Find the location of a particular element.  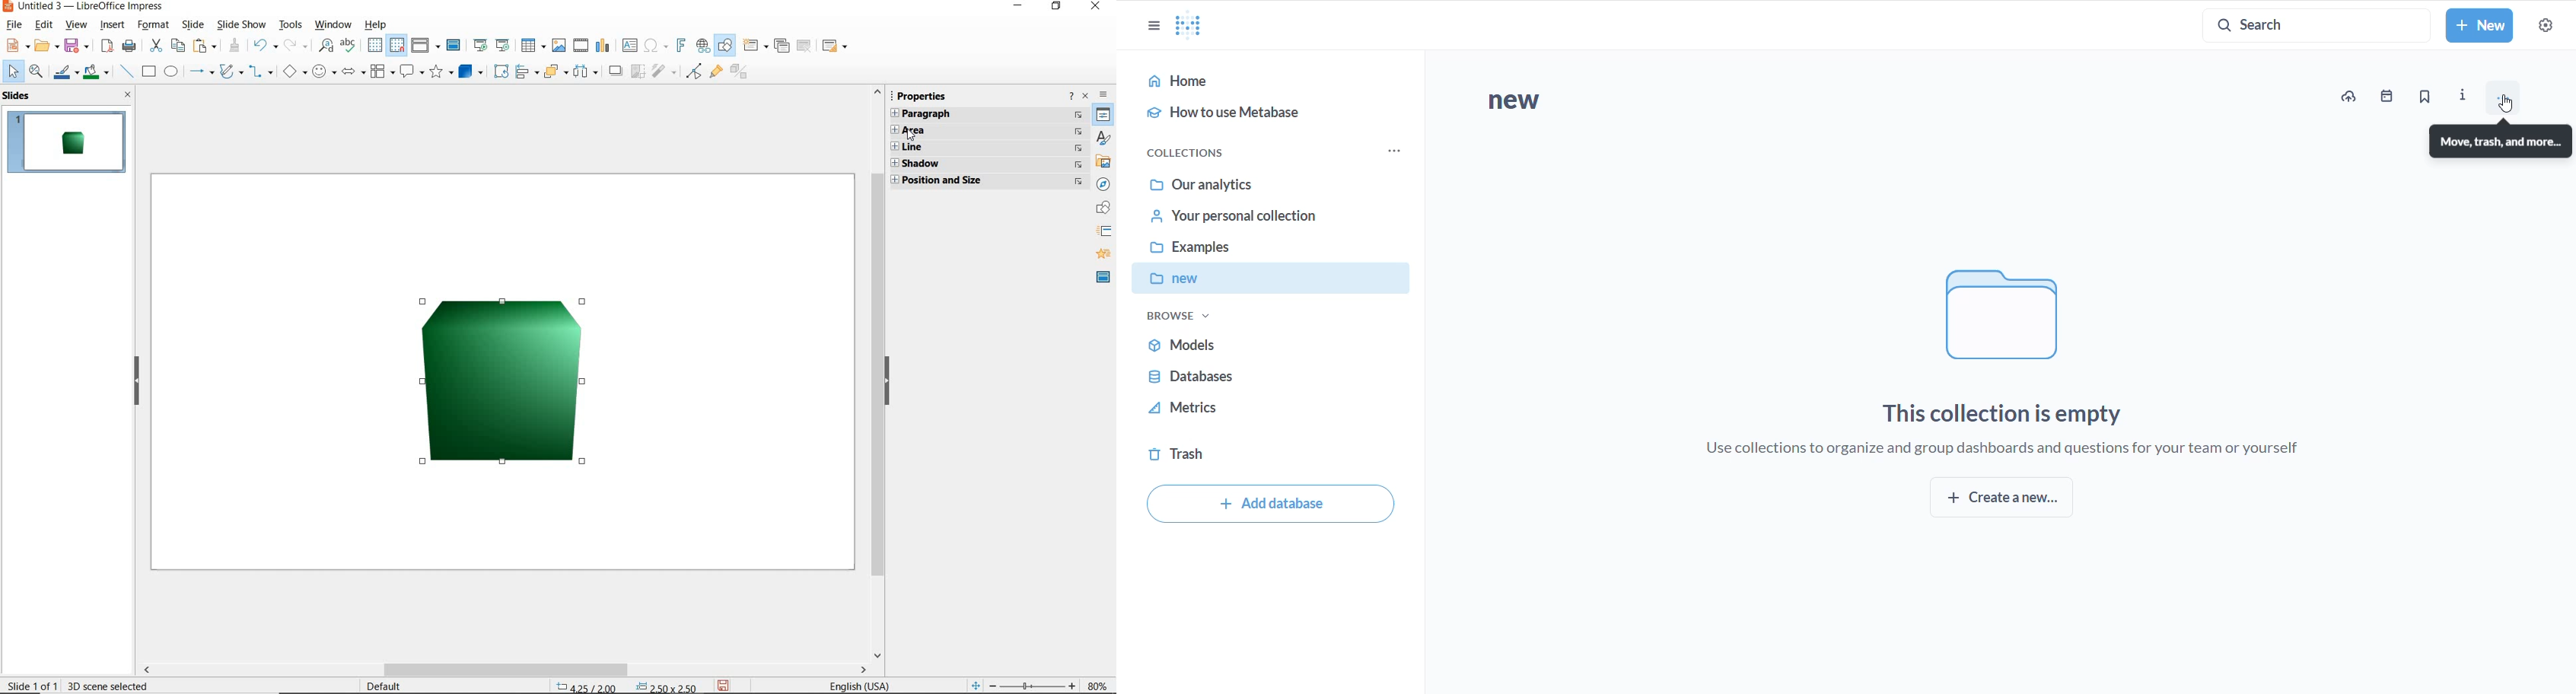

collection options is located at coordinates (1394, 153).